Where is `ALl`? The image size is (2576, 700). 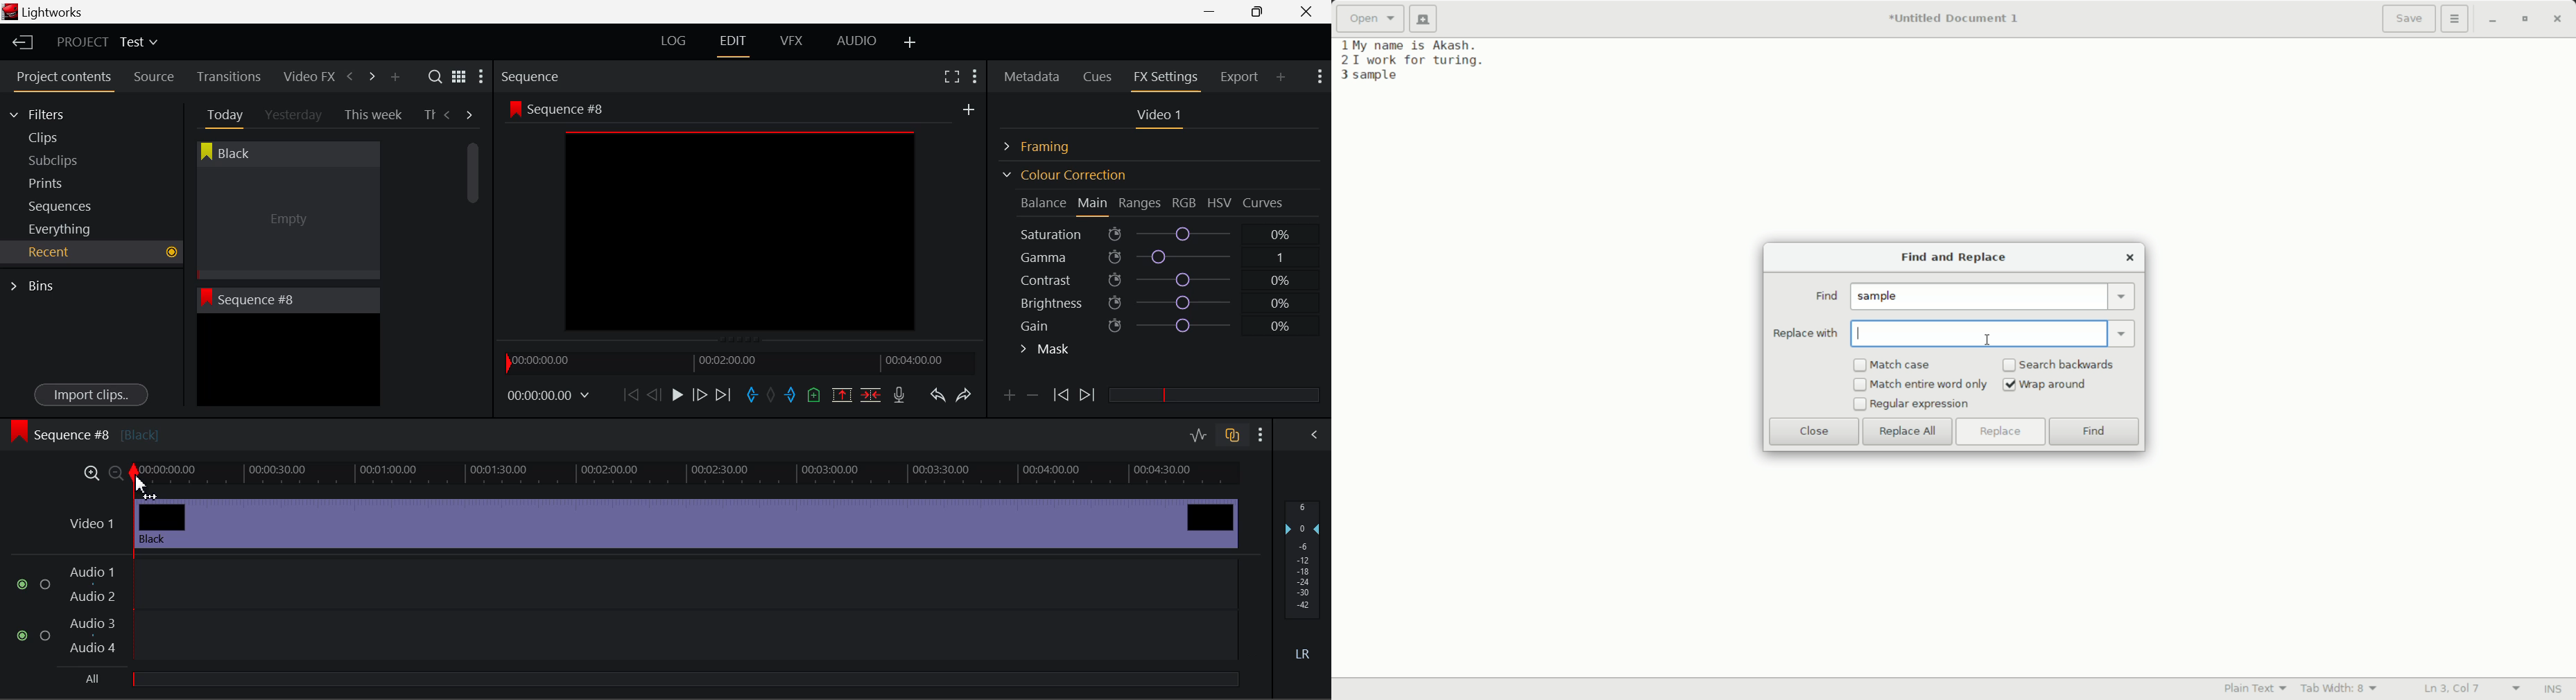 ALl is located at coordinates (92, 679).